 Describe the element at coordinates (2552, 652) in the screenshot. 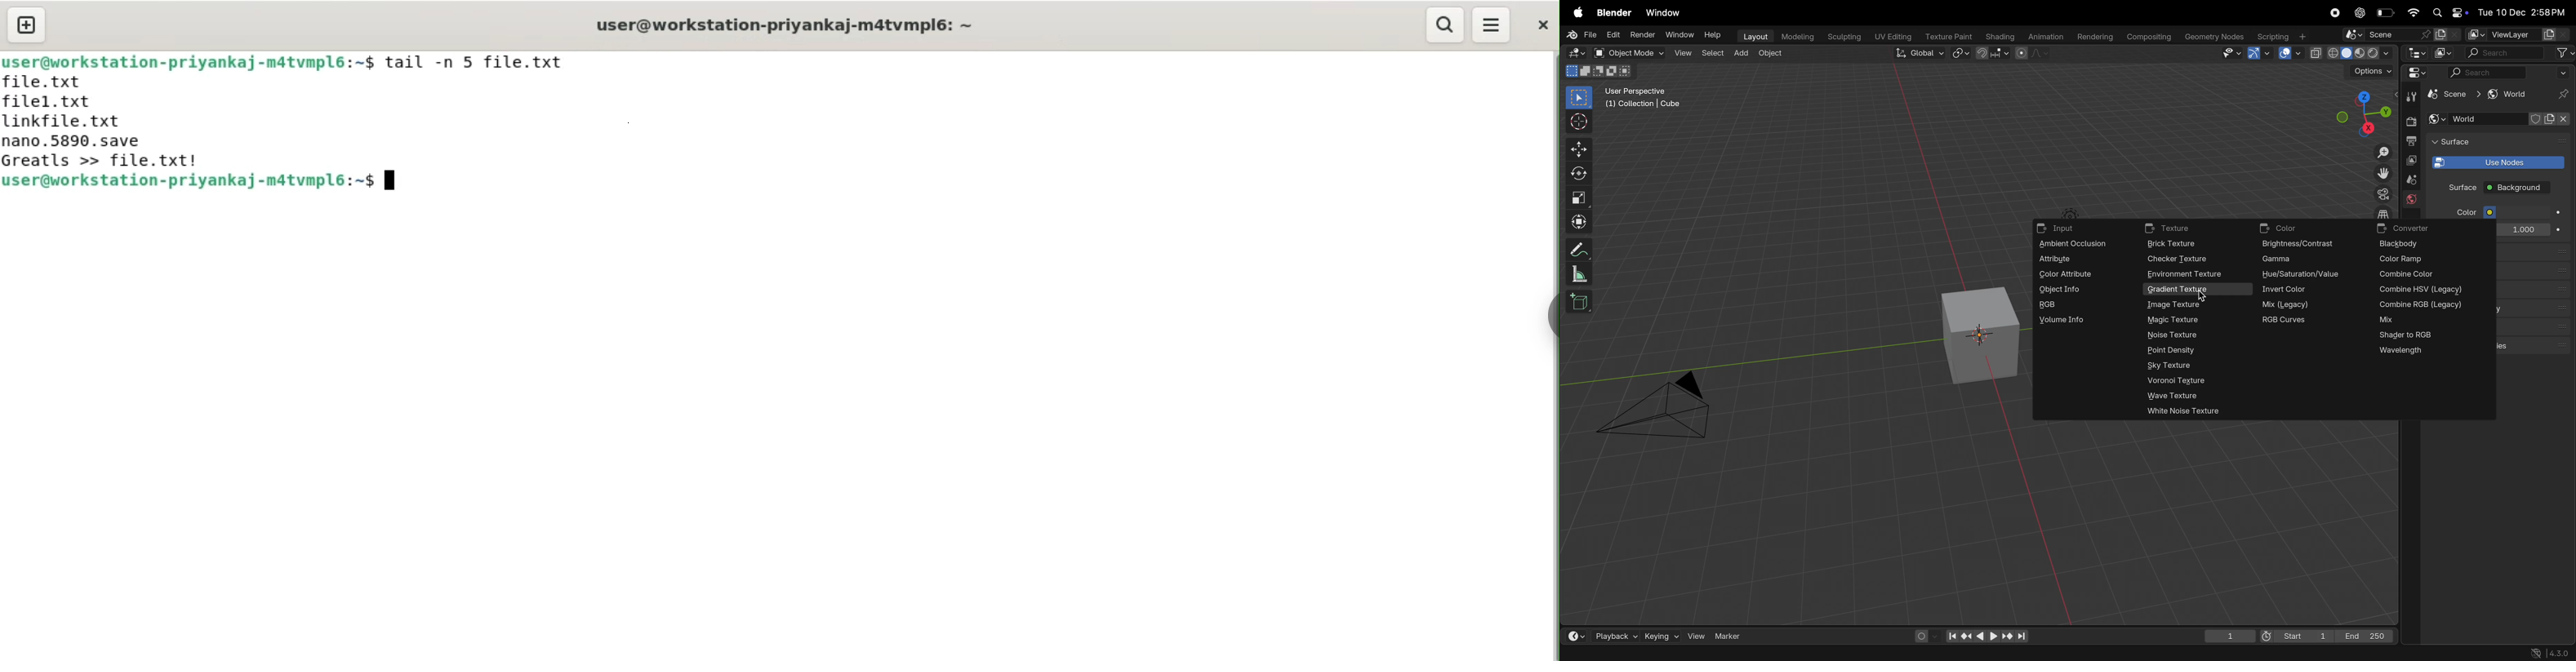

I see `Version` at that location.